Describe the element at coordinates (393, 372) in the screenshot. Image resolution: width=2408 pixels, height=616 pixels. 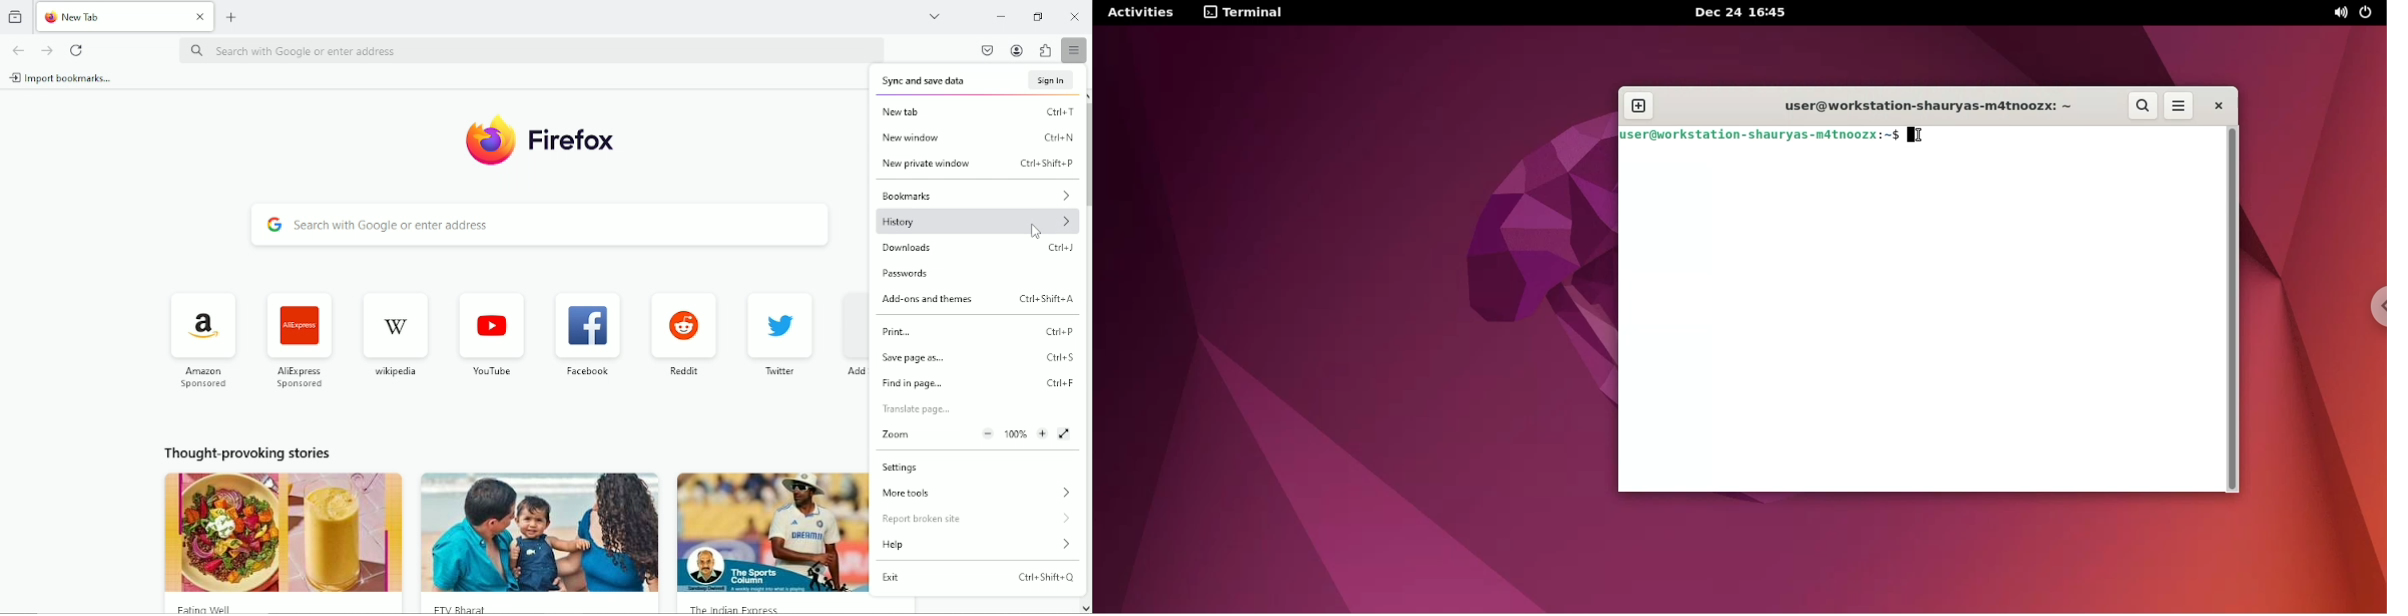
I see `wikipedia` at that location.